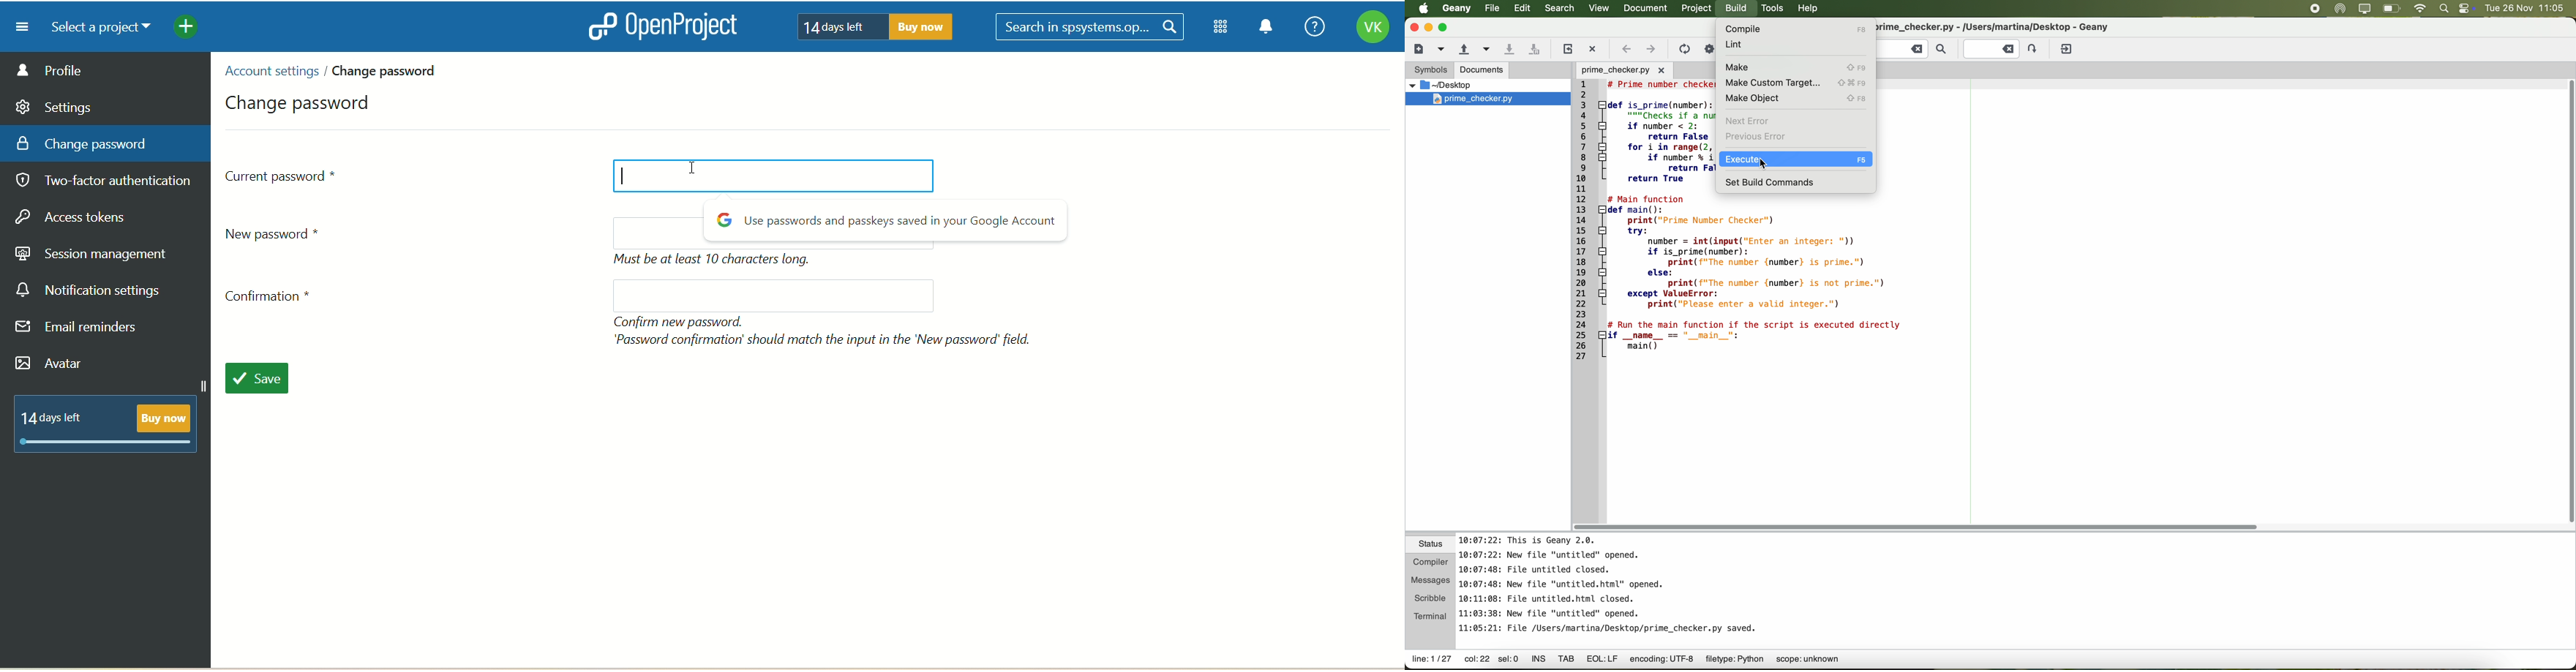 The width and height of the screenshot is (2576, 672). What do you see at coordinates (1372, 29) in the screenshot?
I see `account` at bounding box center [1372, 29].